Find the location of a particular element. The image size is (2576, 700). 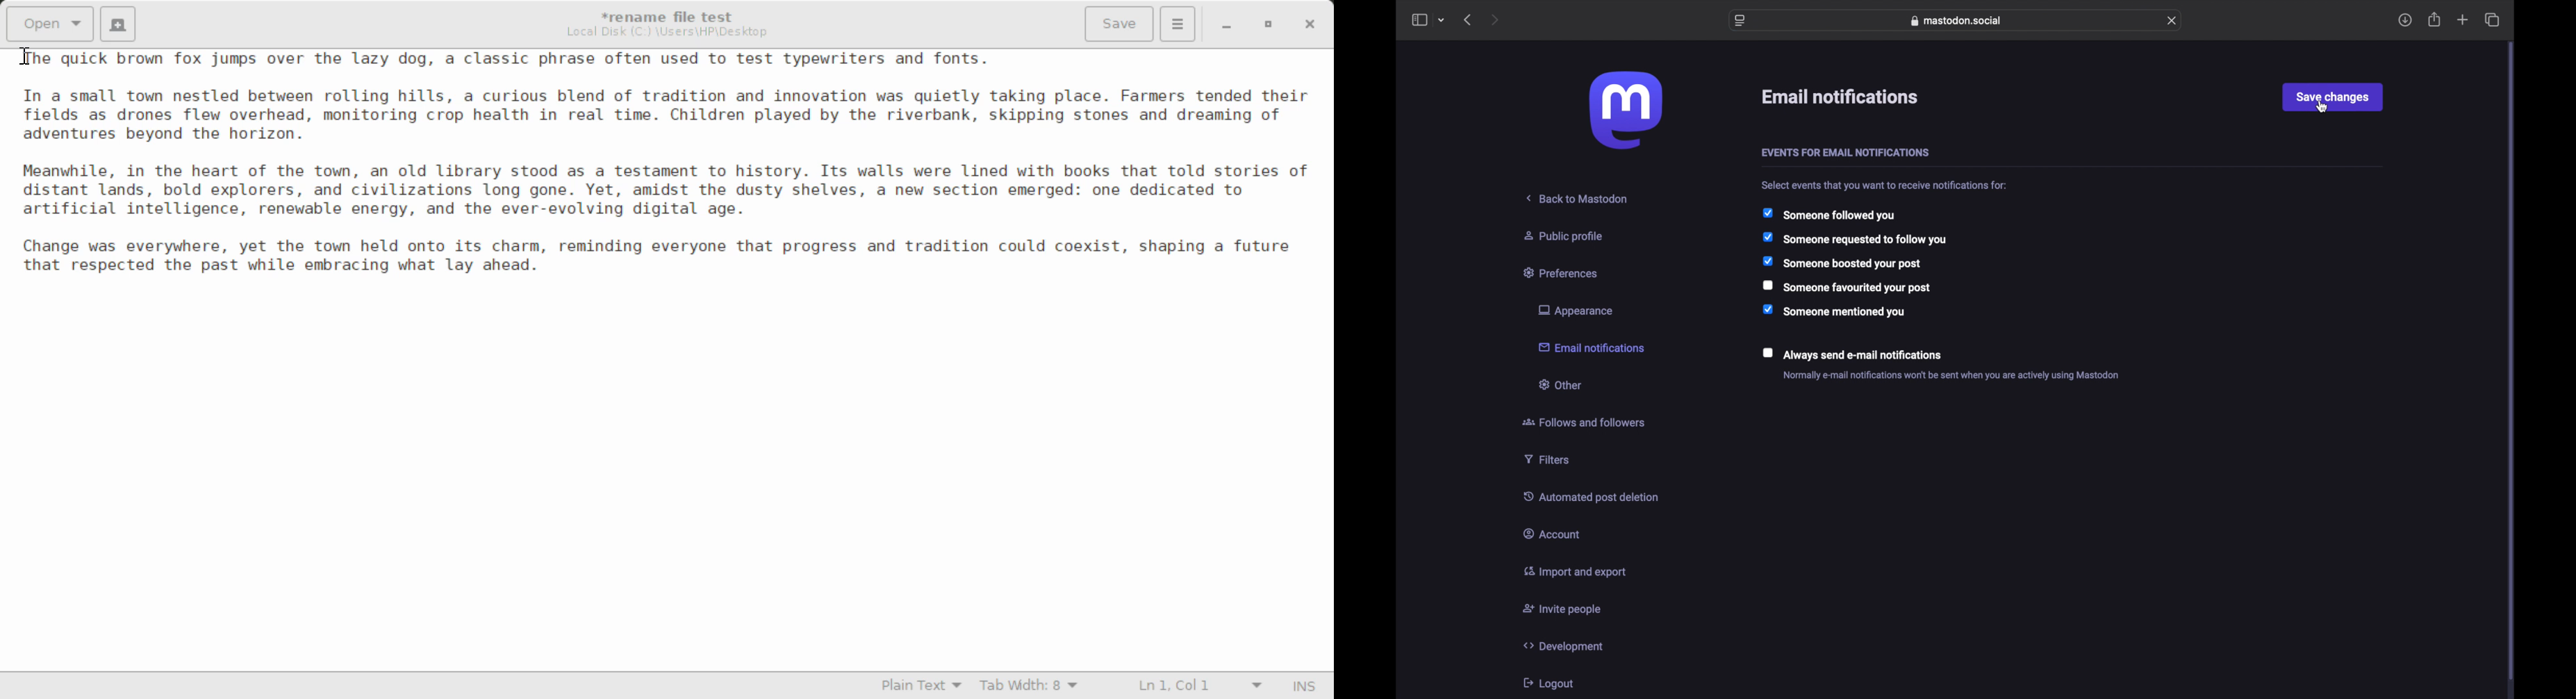

checkbox is located at coordinates (1848, 287).